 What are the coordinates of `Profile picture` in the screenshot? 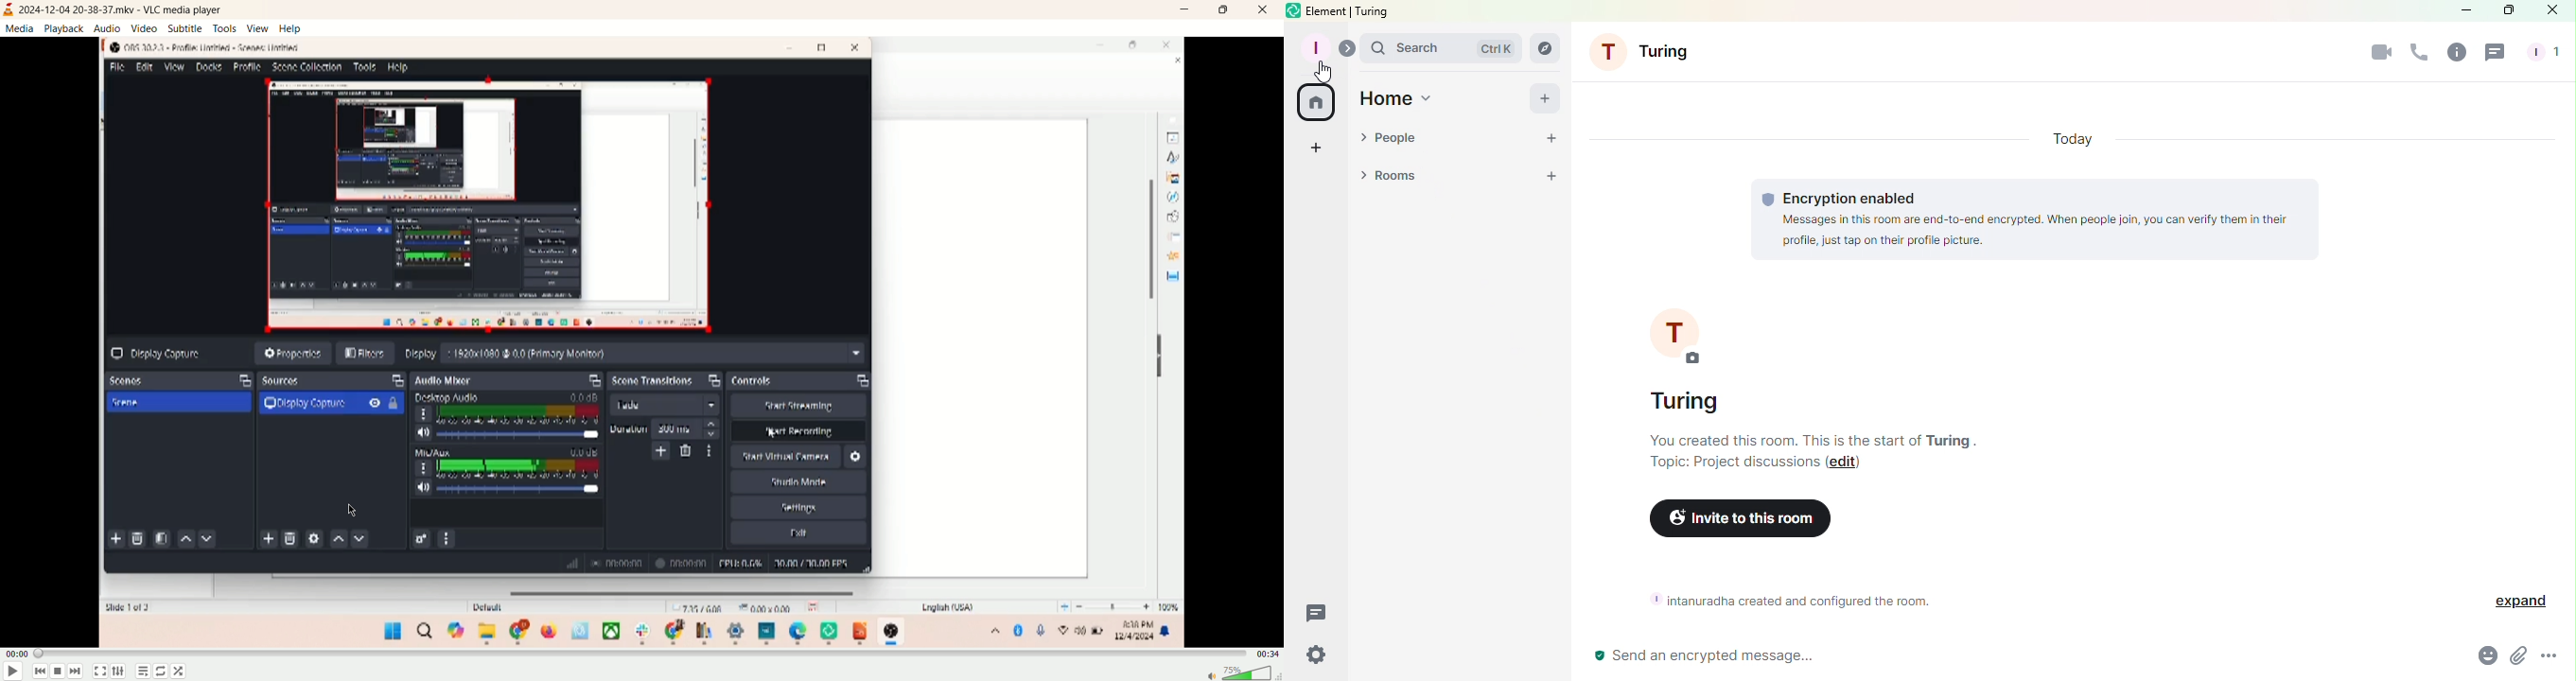 It's located at (1682, 333).